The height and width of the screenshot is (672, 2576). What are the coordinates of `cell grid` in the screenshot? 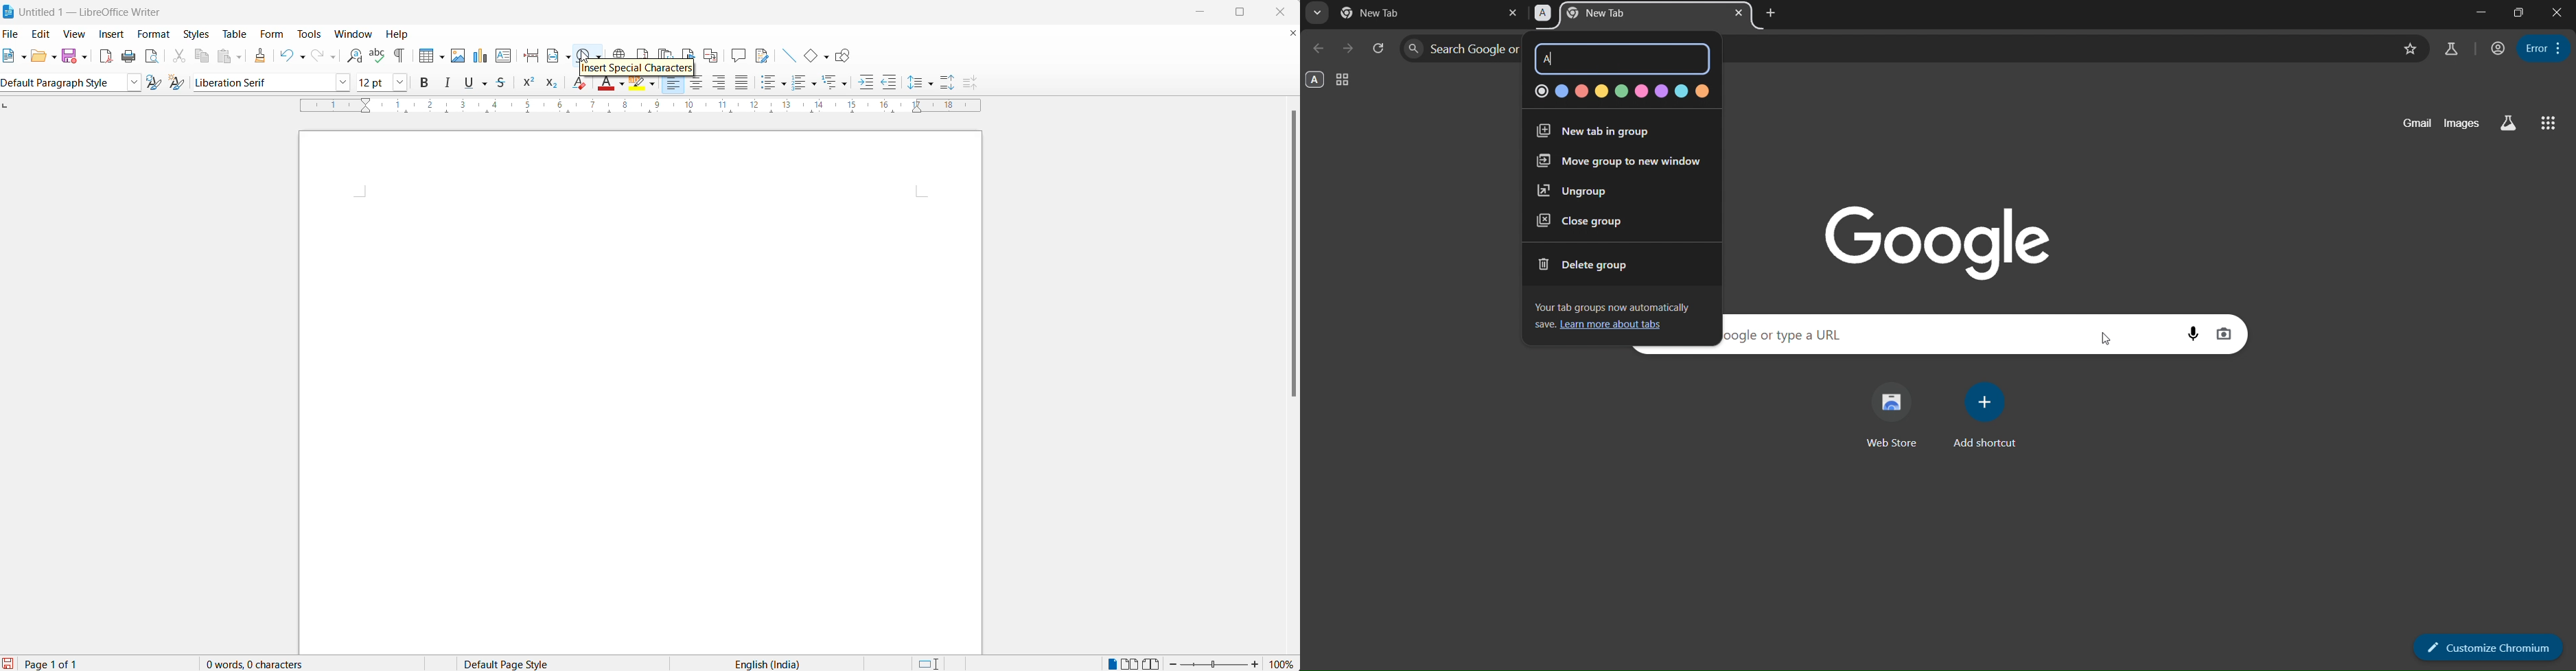 It's located at (441, 55).